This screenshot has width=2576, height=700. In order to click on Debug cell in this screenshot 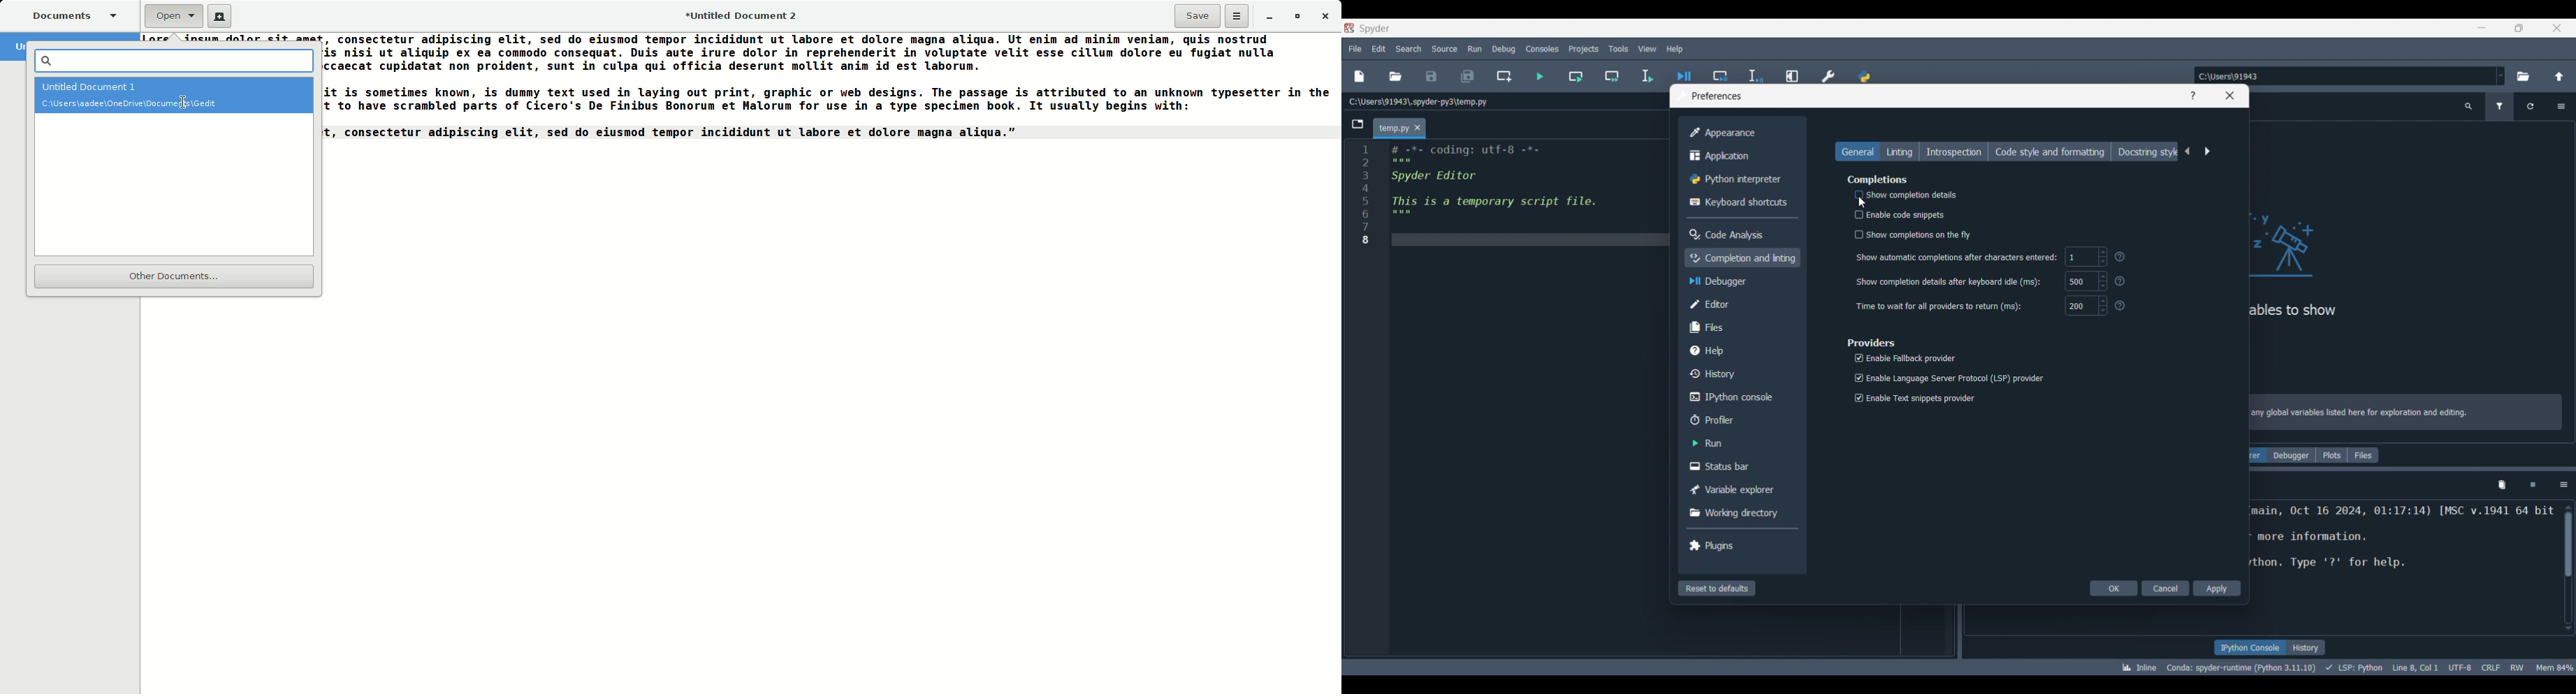, I will do `click(1721, 70)`.